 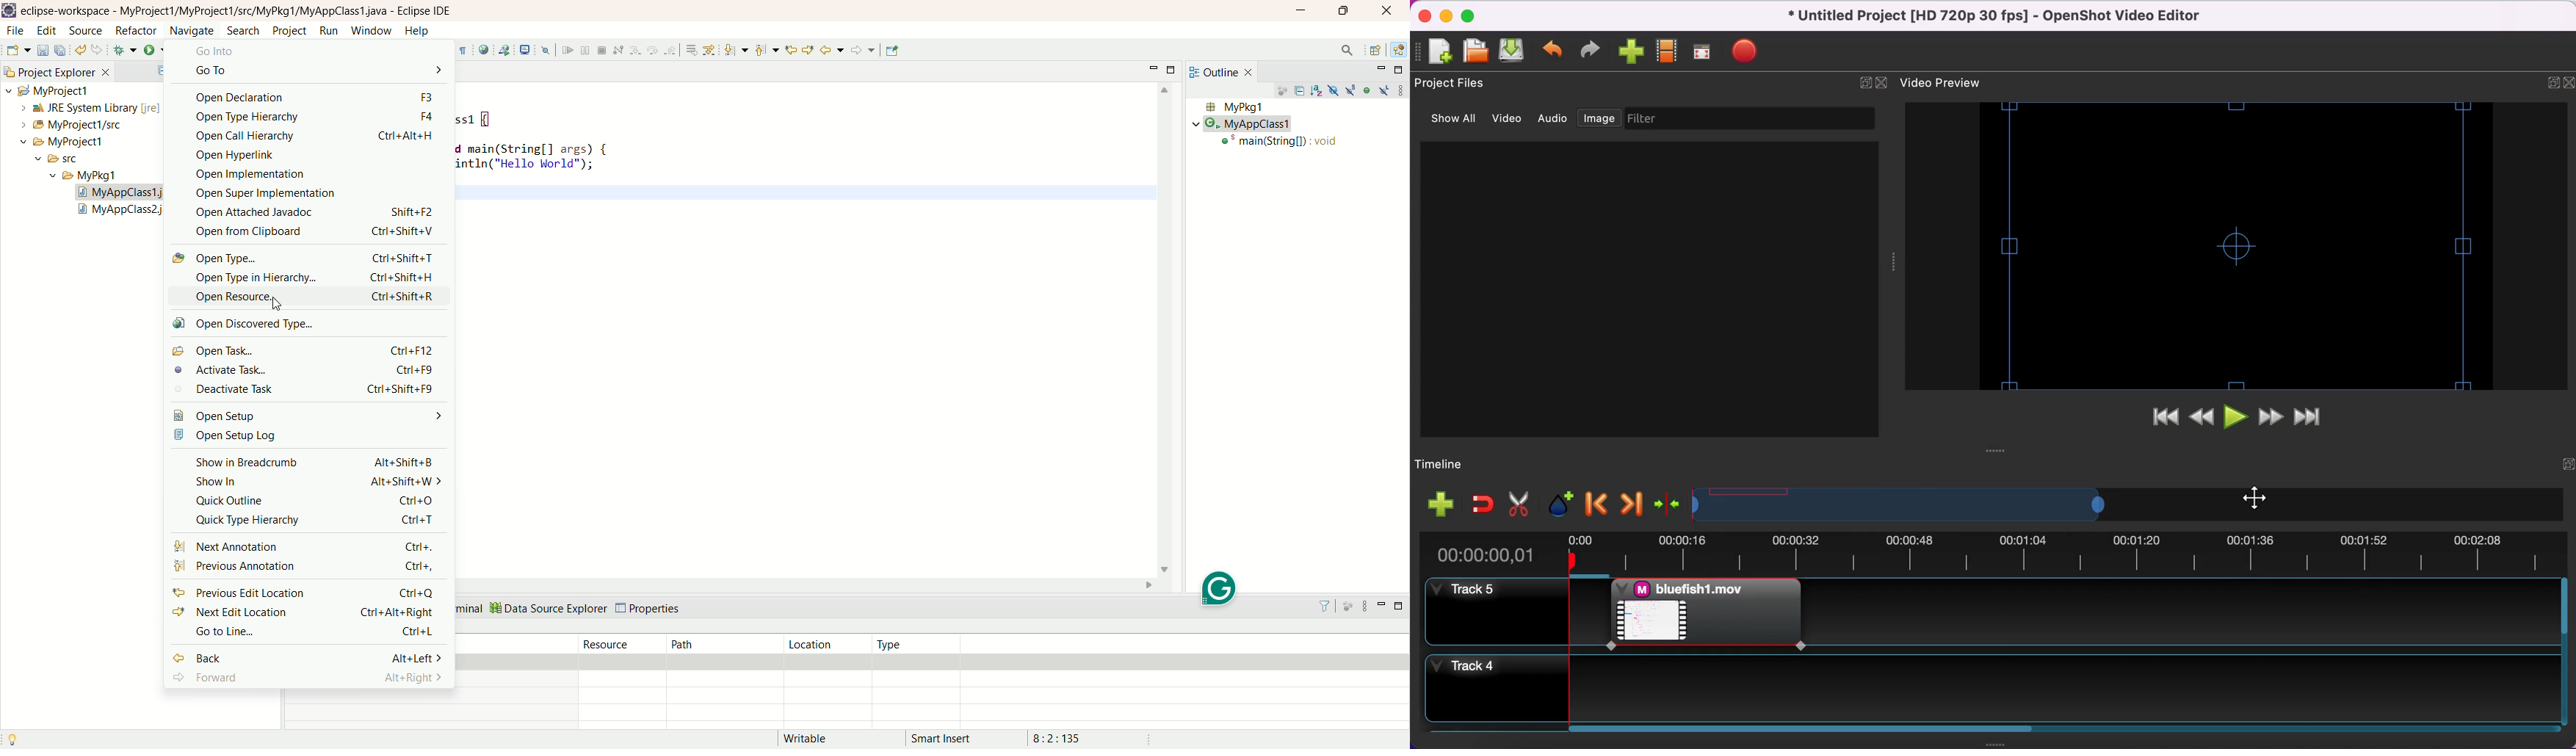 What do you see at coordinates (312, 156) in the screenshot?
I see `open hyperlink` at bounding box center [312, 156].